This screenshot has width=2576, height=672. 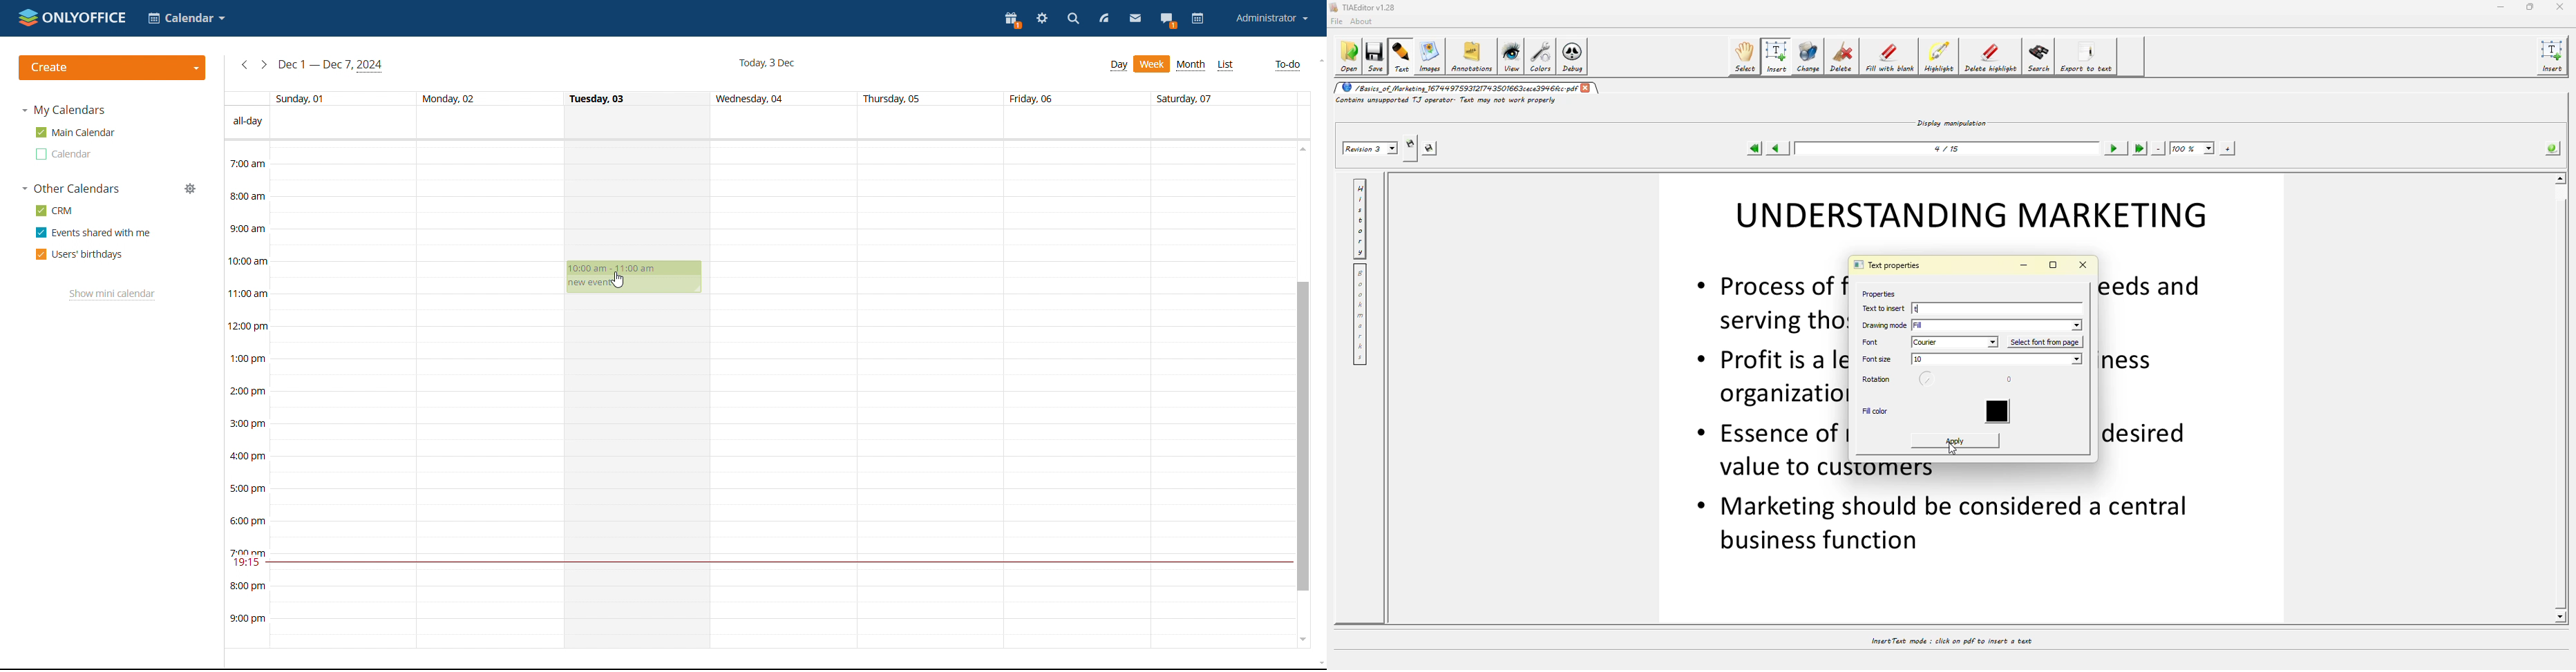 I want to click on Main Calendar, so click(x=76, y=132).